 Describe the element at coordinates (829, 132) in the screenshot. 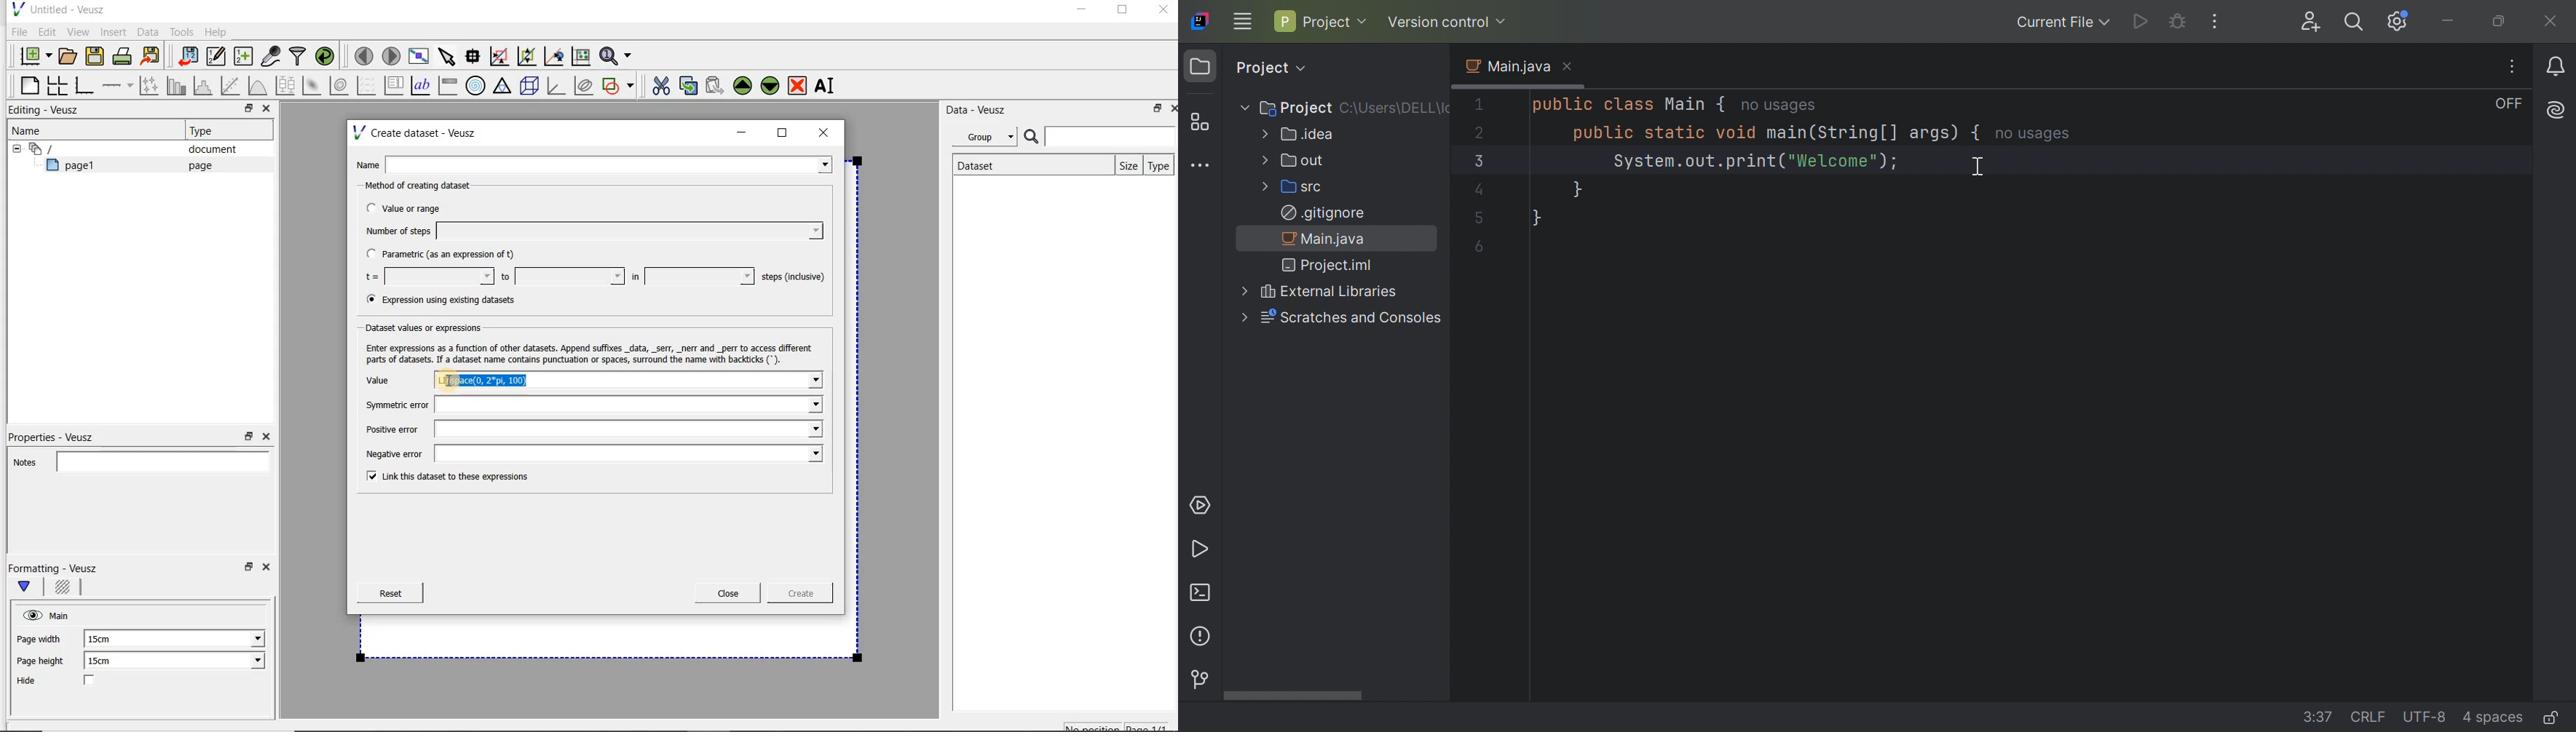

I see `close` at that location.